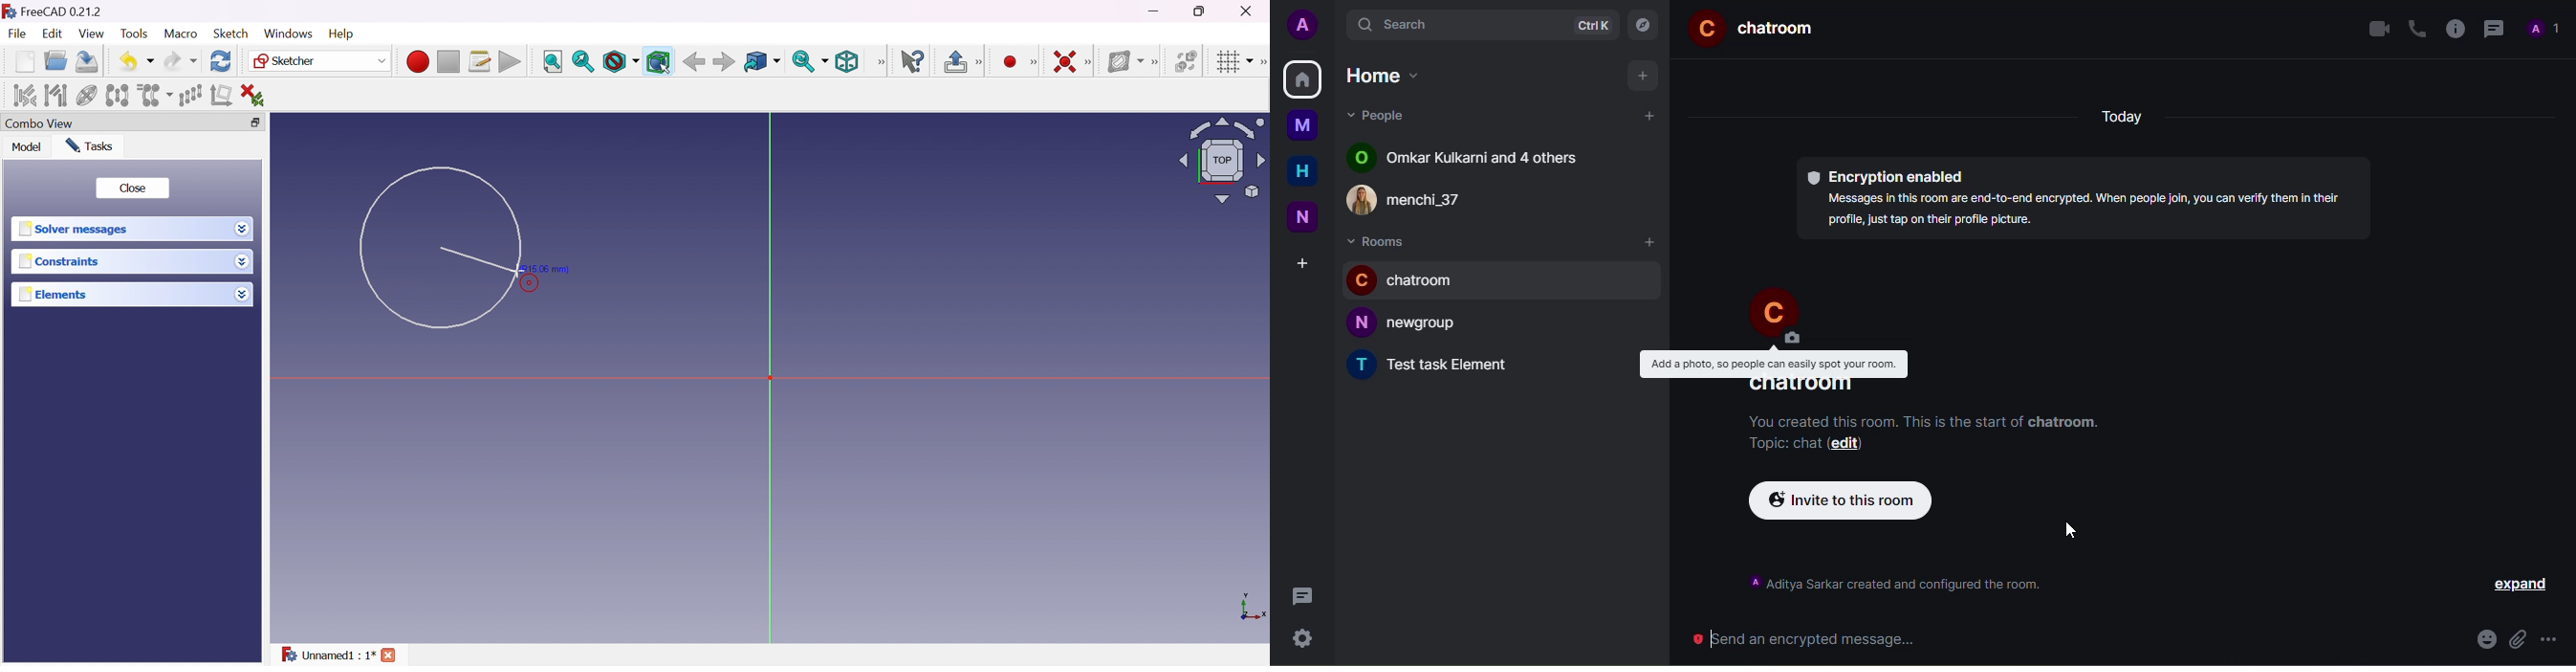 The image size is (2576, 672). I want to click on Isometric, so click(846, 63).